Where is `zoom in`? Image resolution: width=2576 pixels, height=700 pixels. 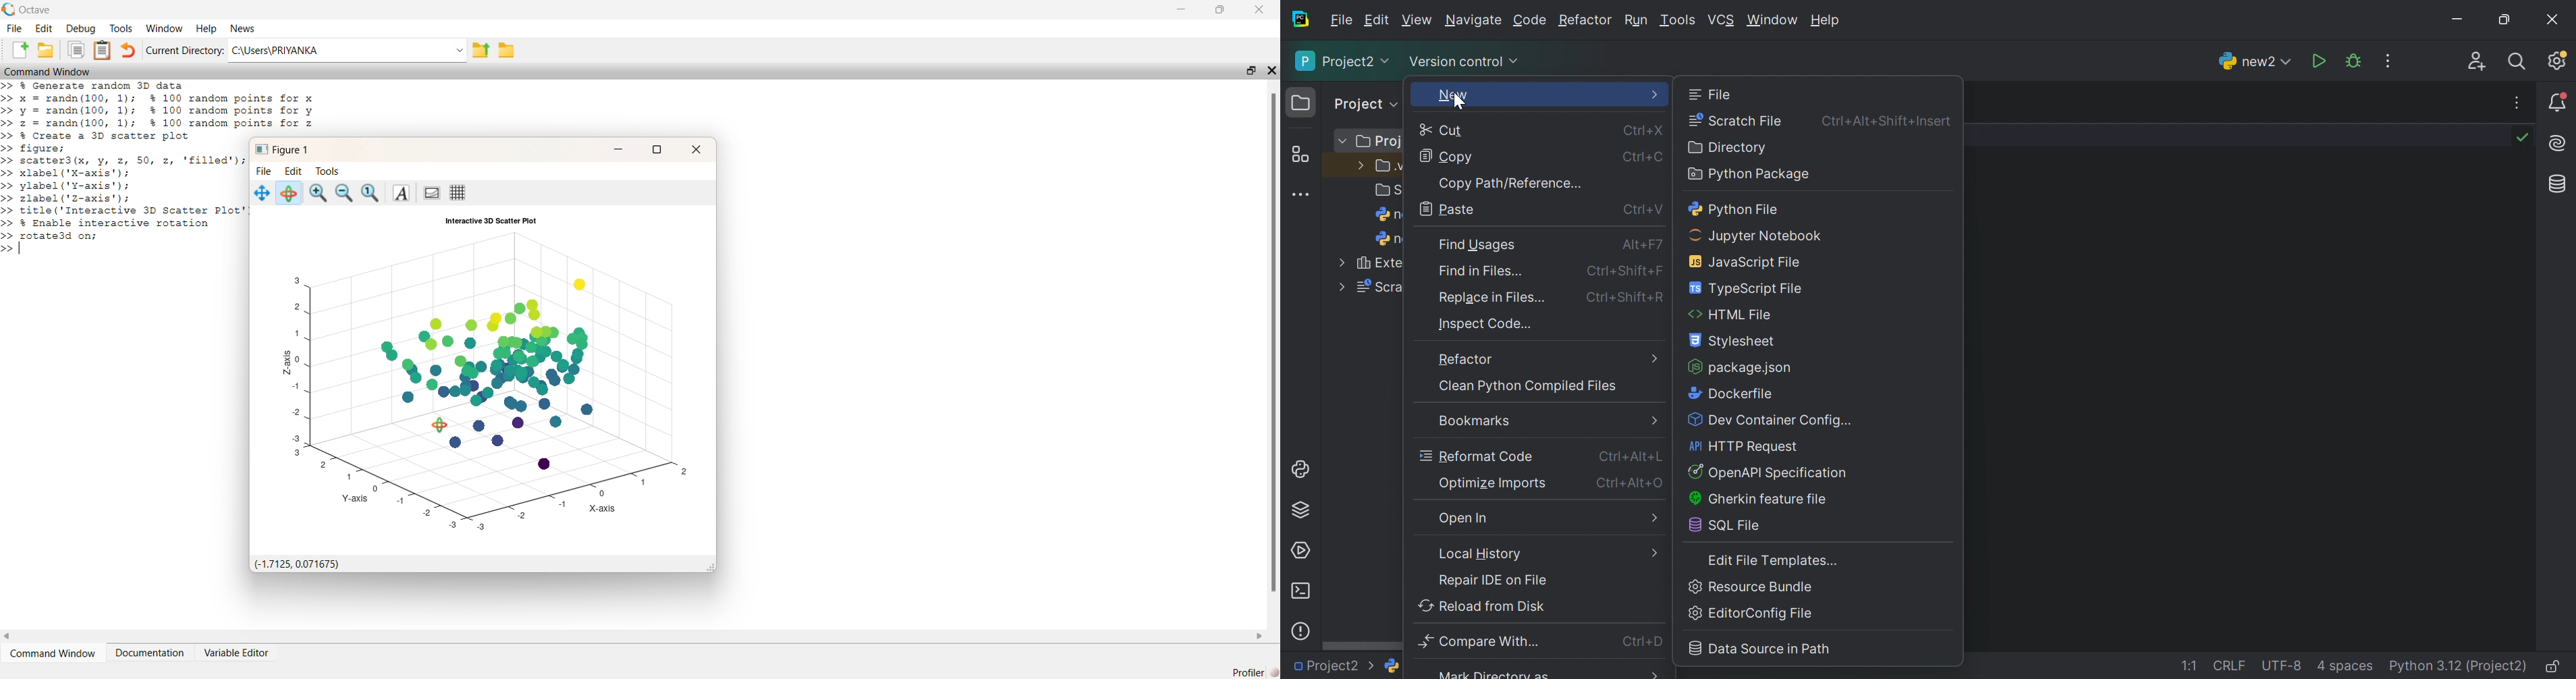 zoom in is located at coordinates (318, 194).